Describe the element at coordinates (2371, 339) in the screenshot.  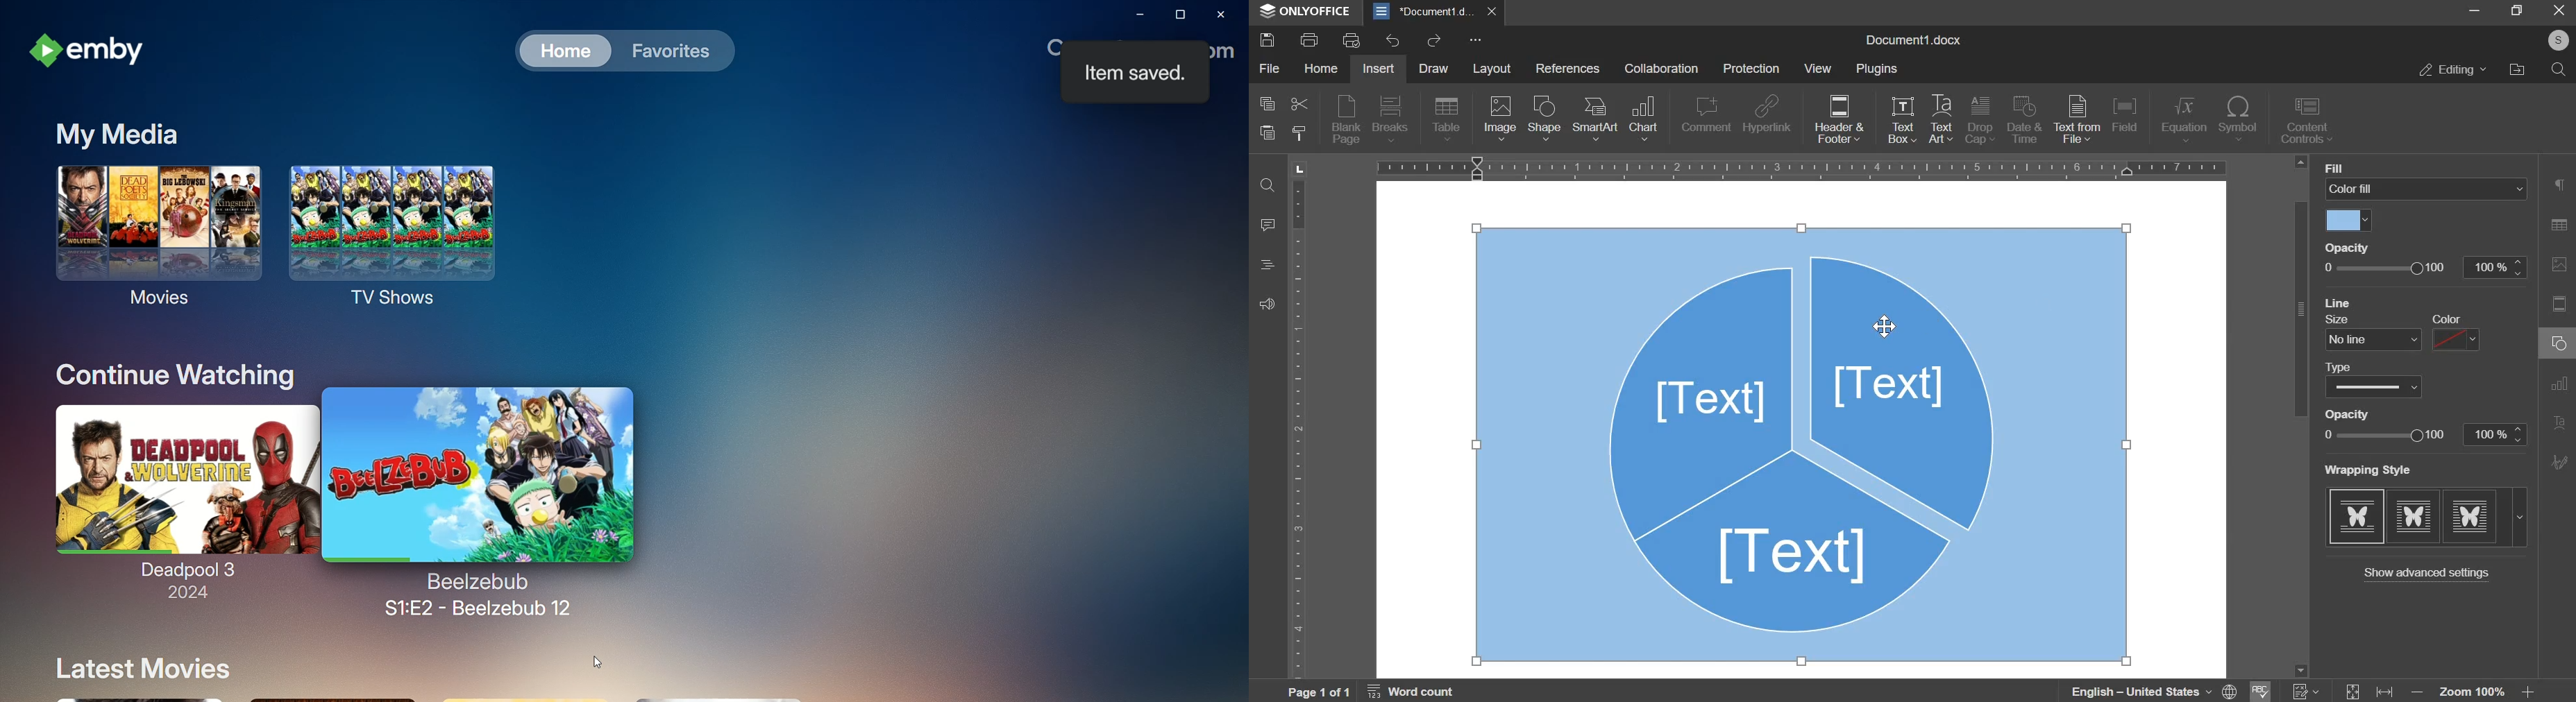
I see `line size` at that location.